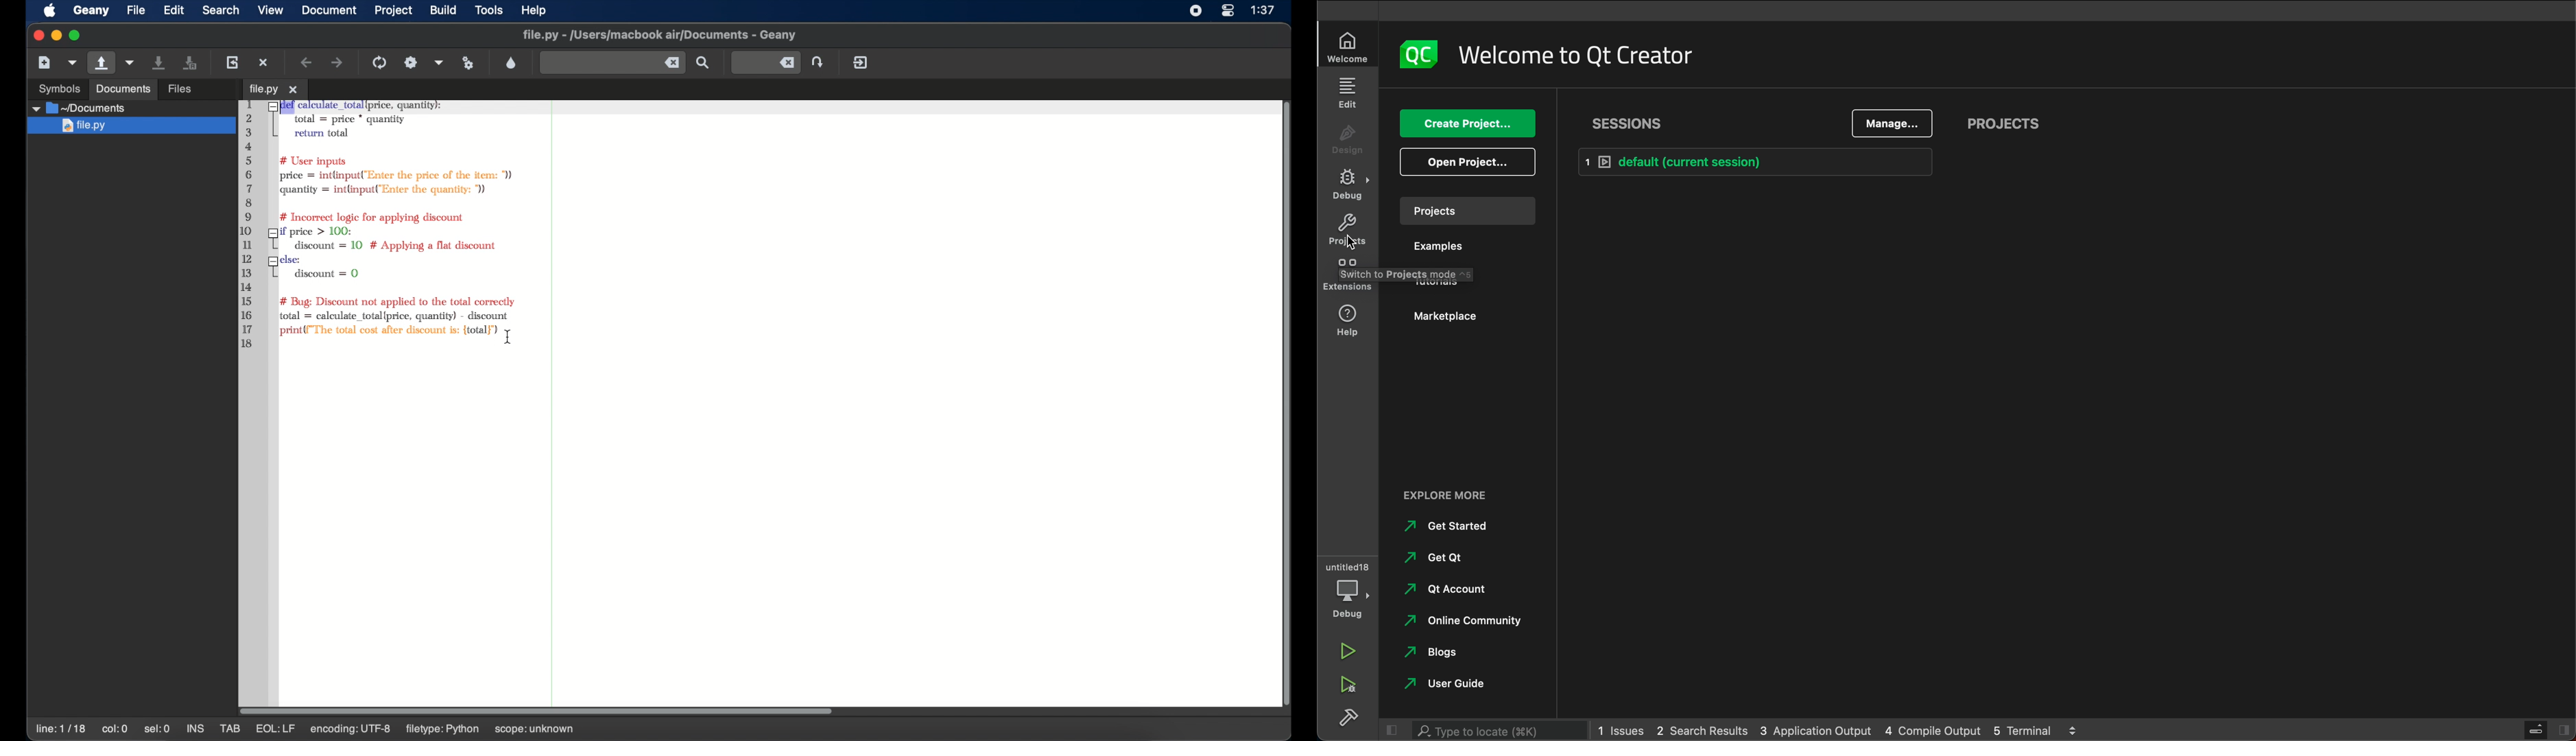  I want to click on debug, so click(1350, 183).